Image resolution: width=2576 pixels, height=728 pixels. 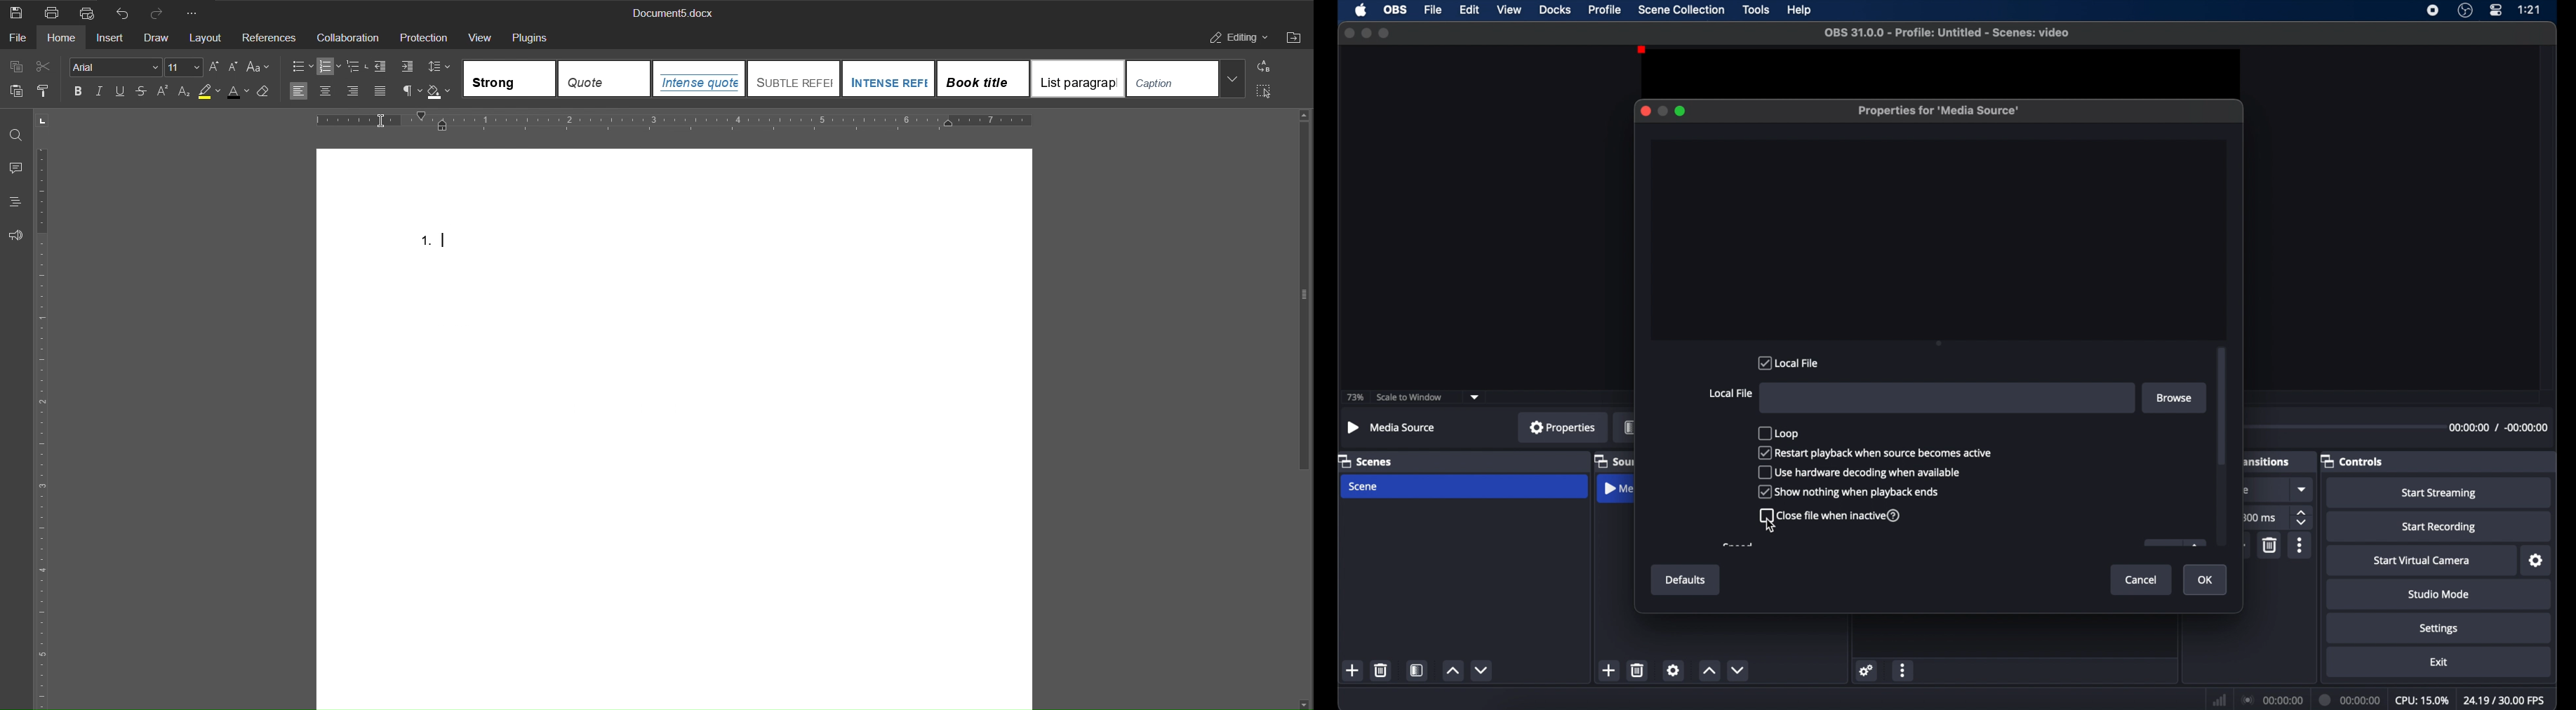 I want to click on media source, so click(x=1620, y=488).